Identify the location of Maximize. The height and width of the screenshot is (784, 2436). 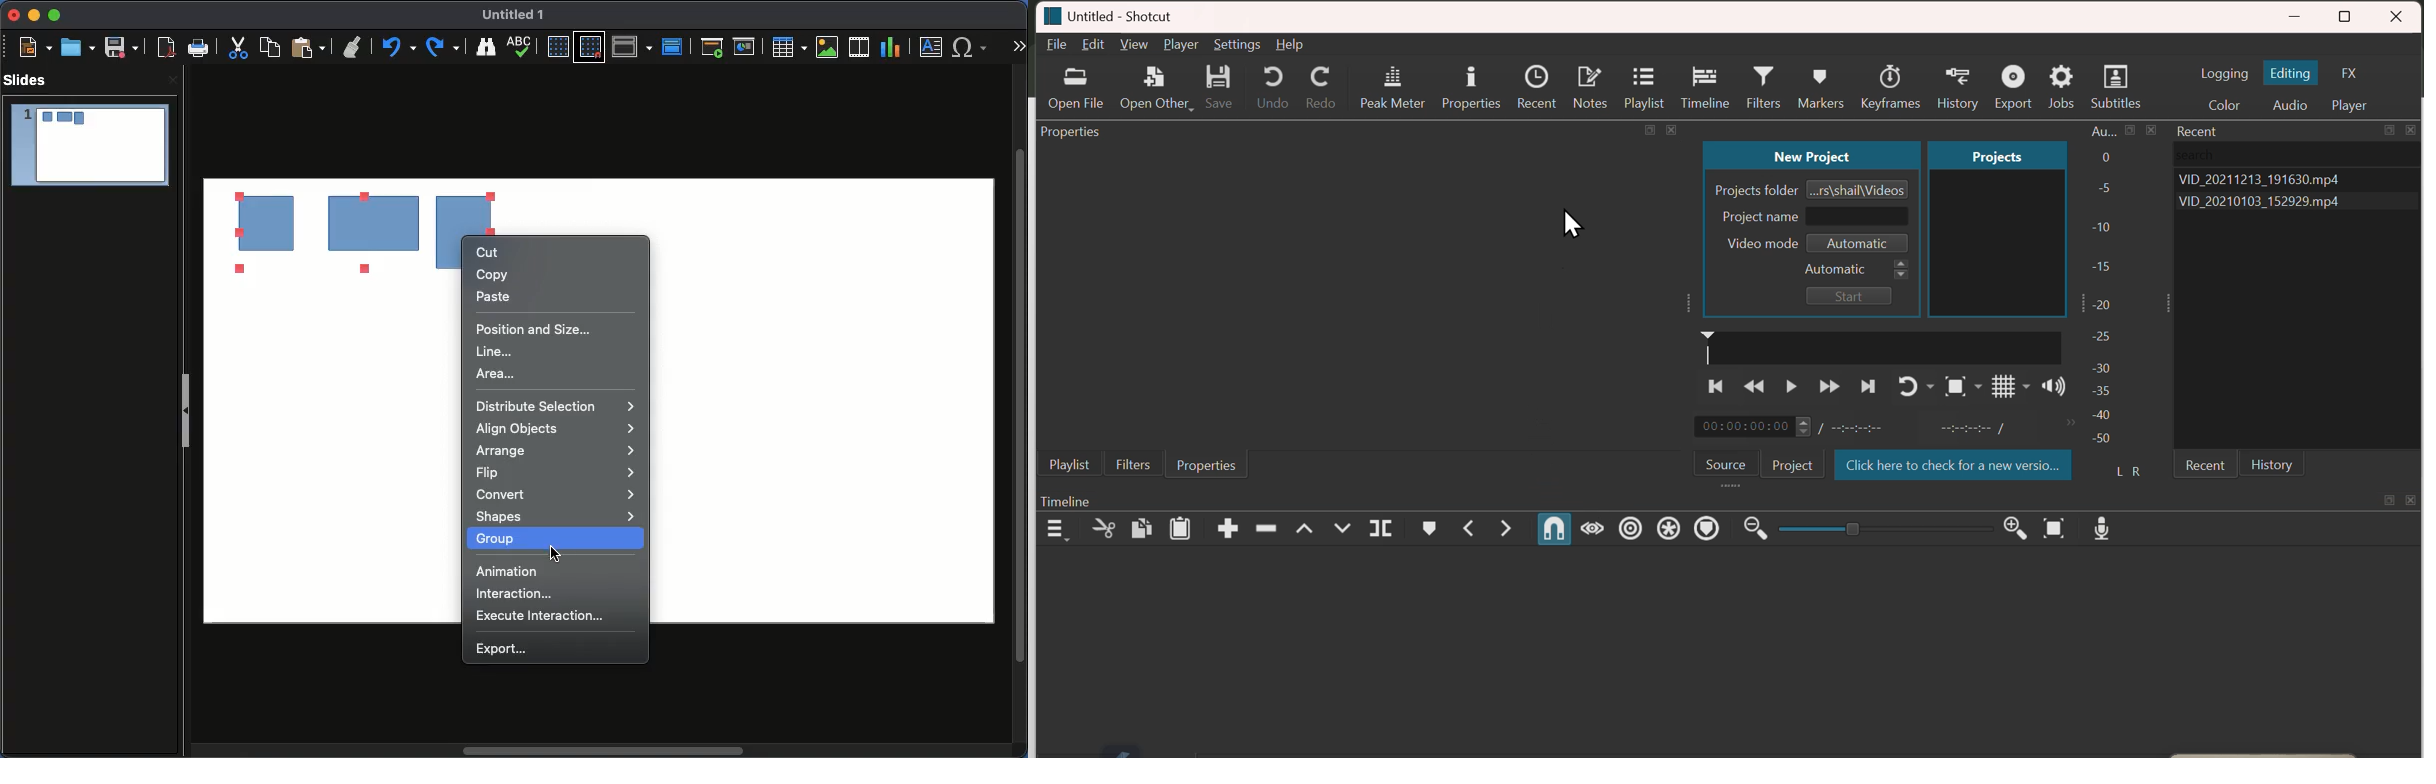
(53, 15).